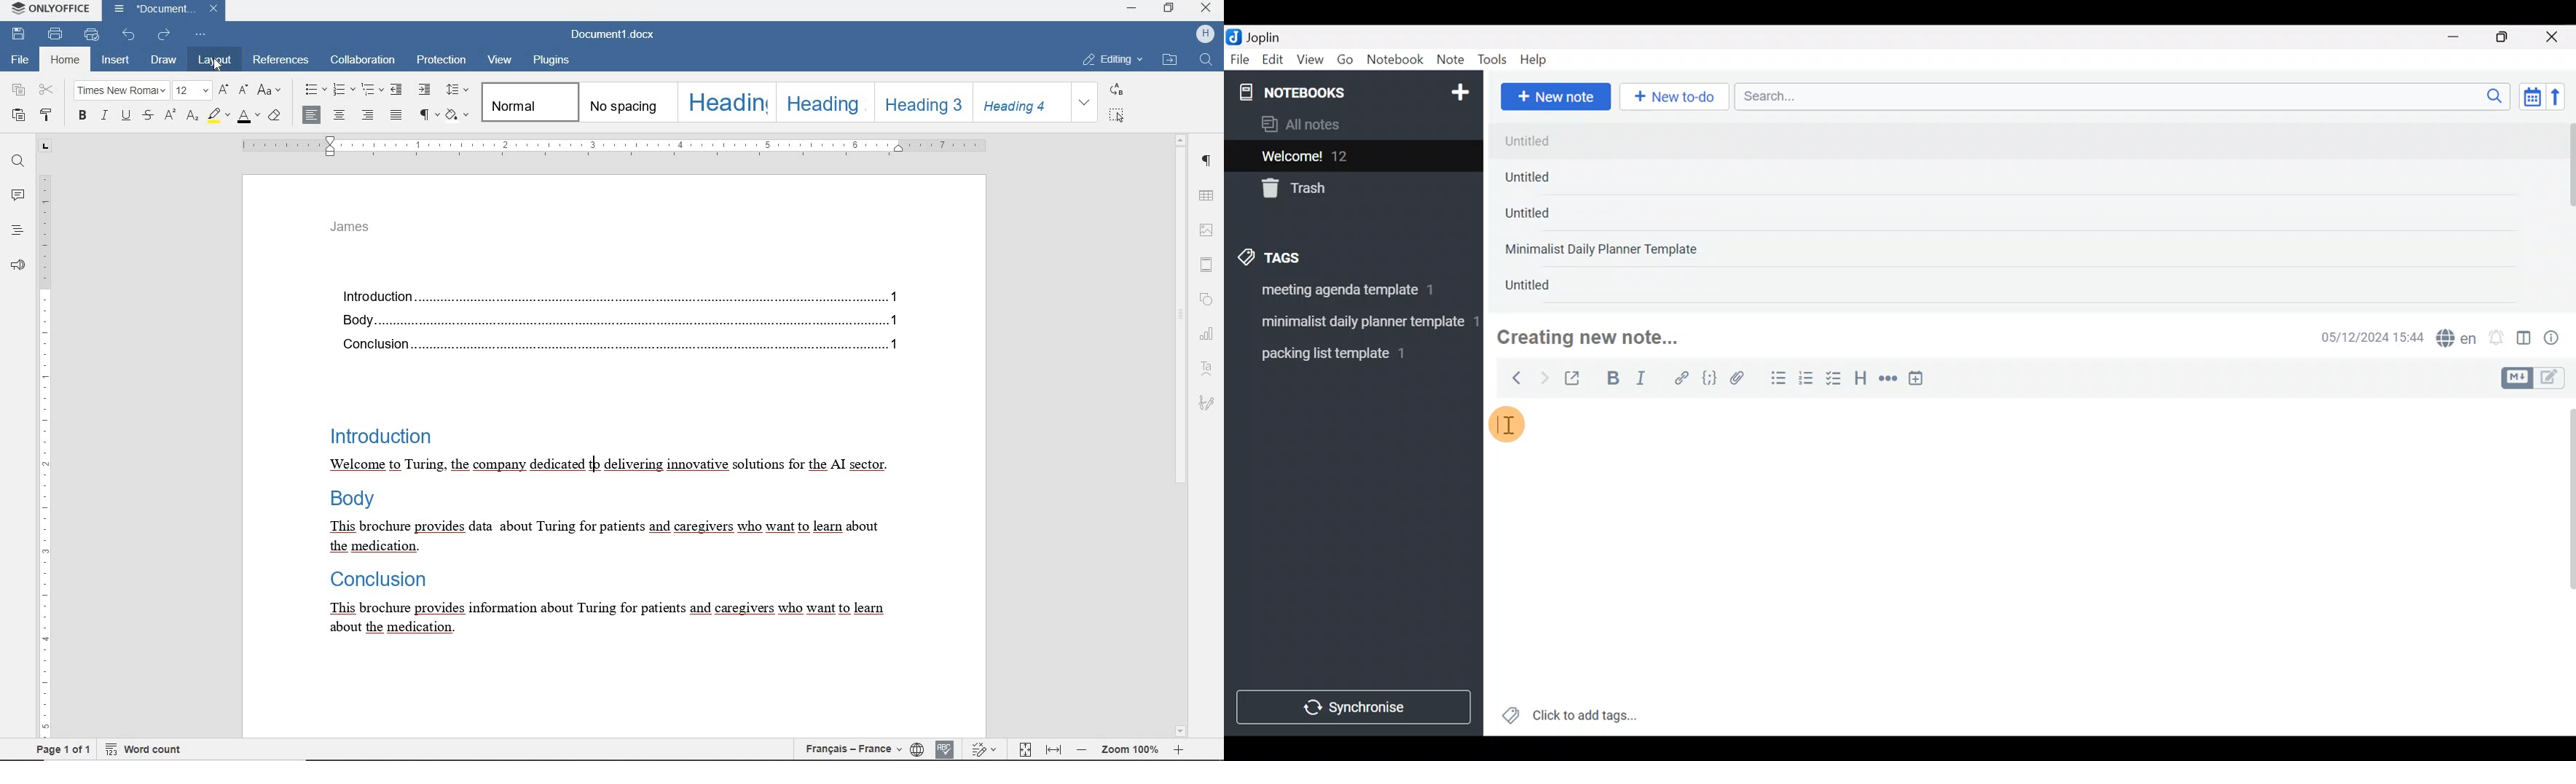 The width and height of the screenshot is (2576, 784). Describe the element at coordinates (46, 437) in the screenshot. I see `ruler` at that location.